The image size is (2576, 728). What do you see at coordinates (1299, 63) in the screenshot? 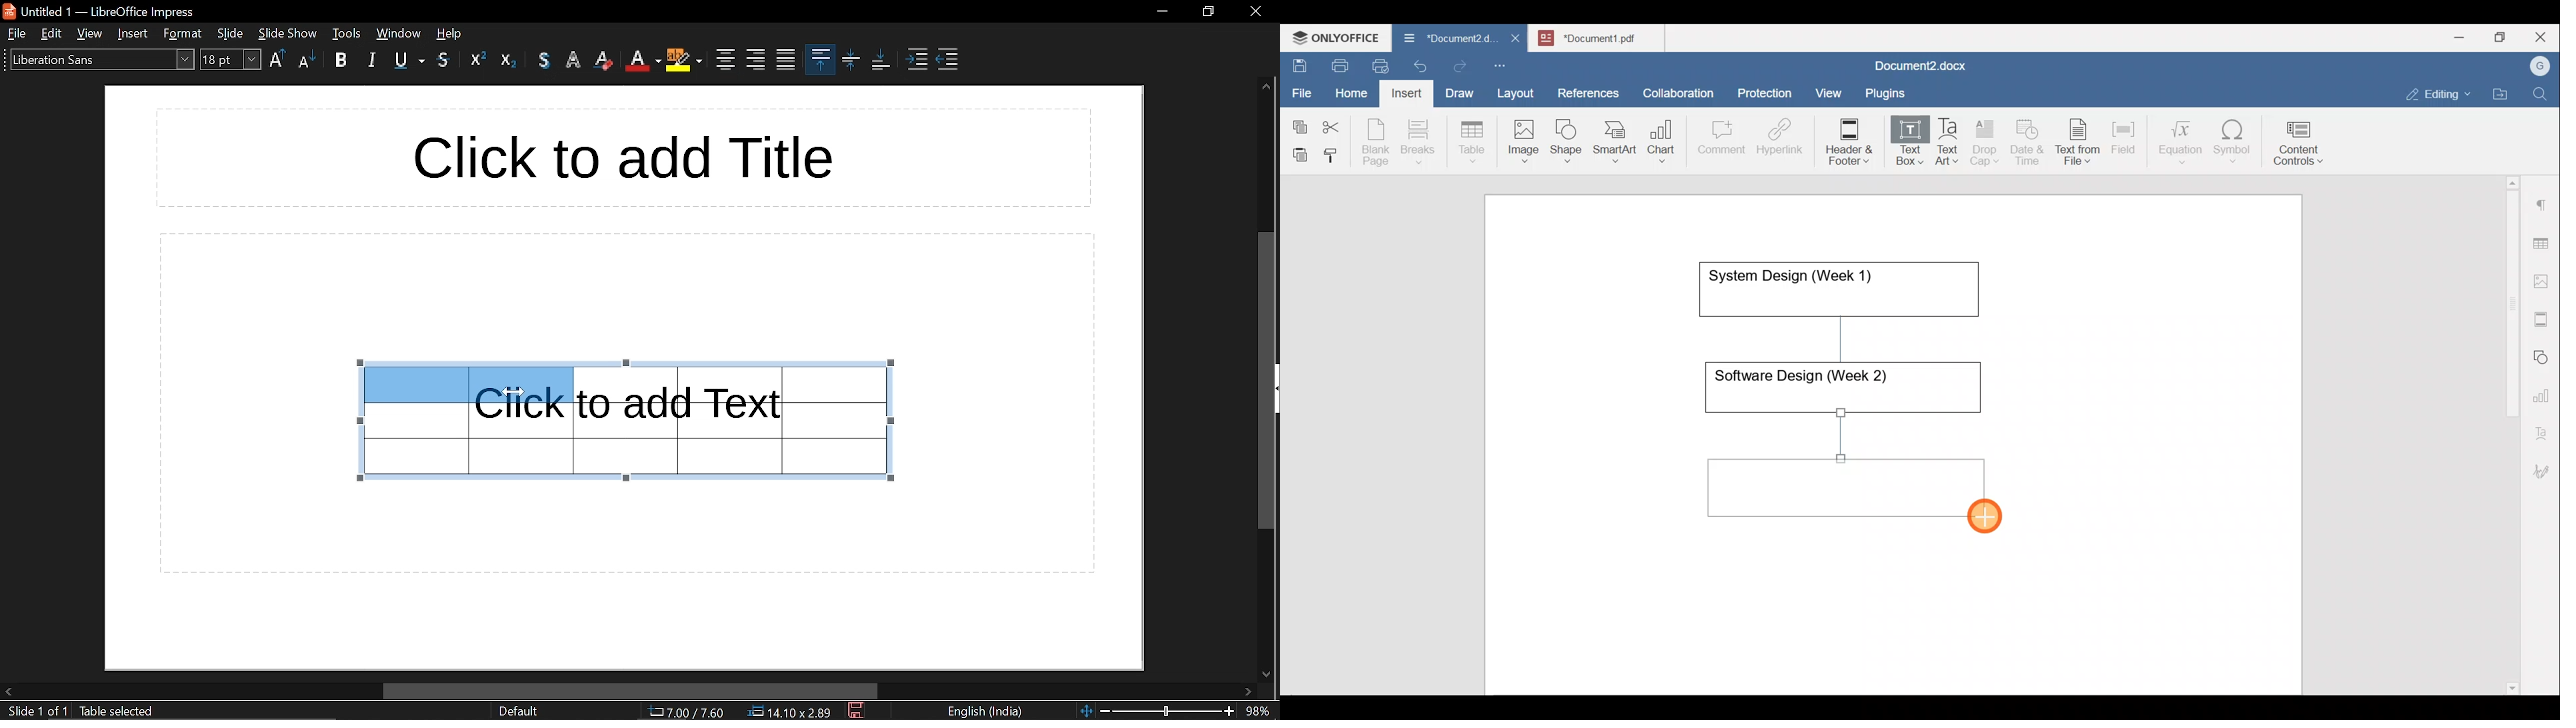
I see `Save` at bounding box center [1299, 63].